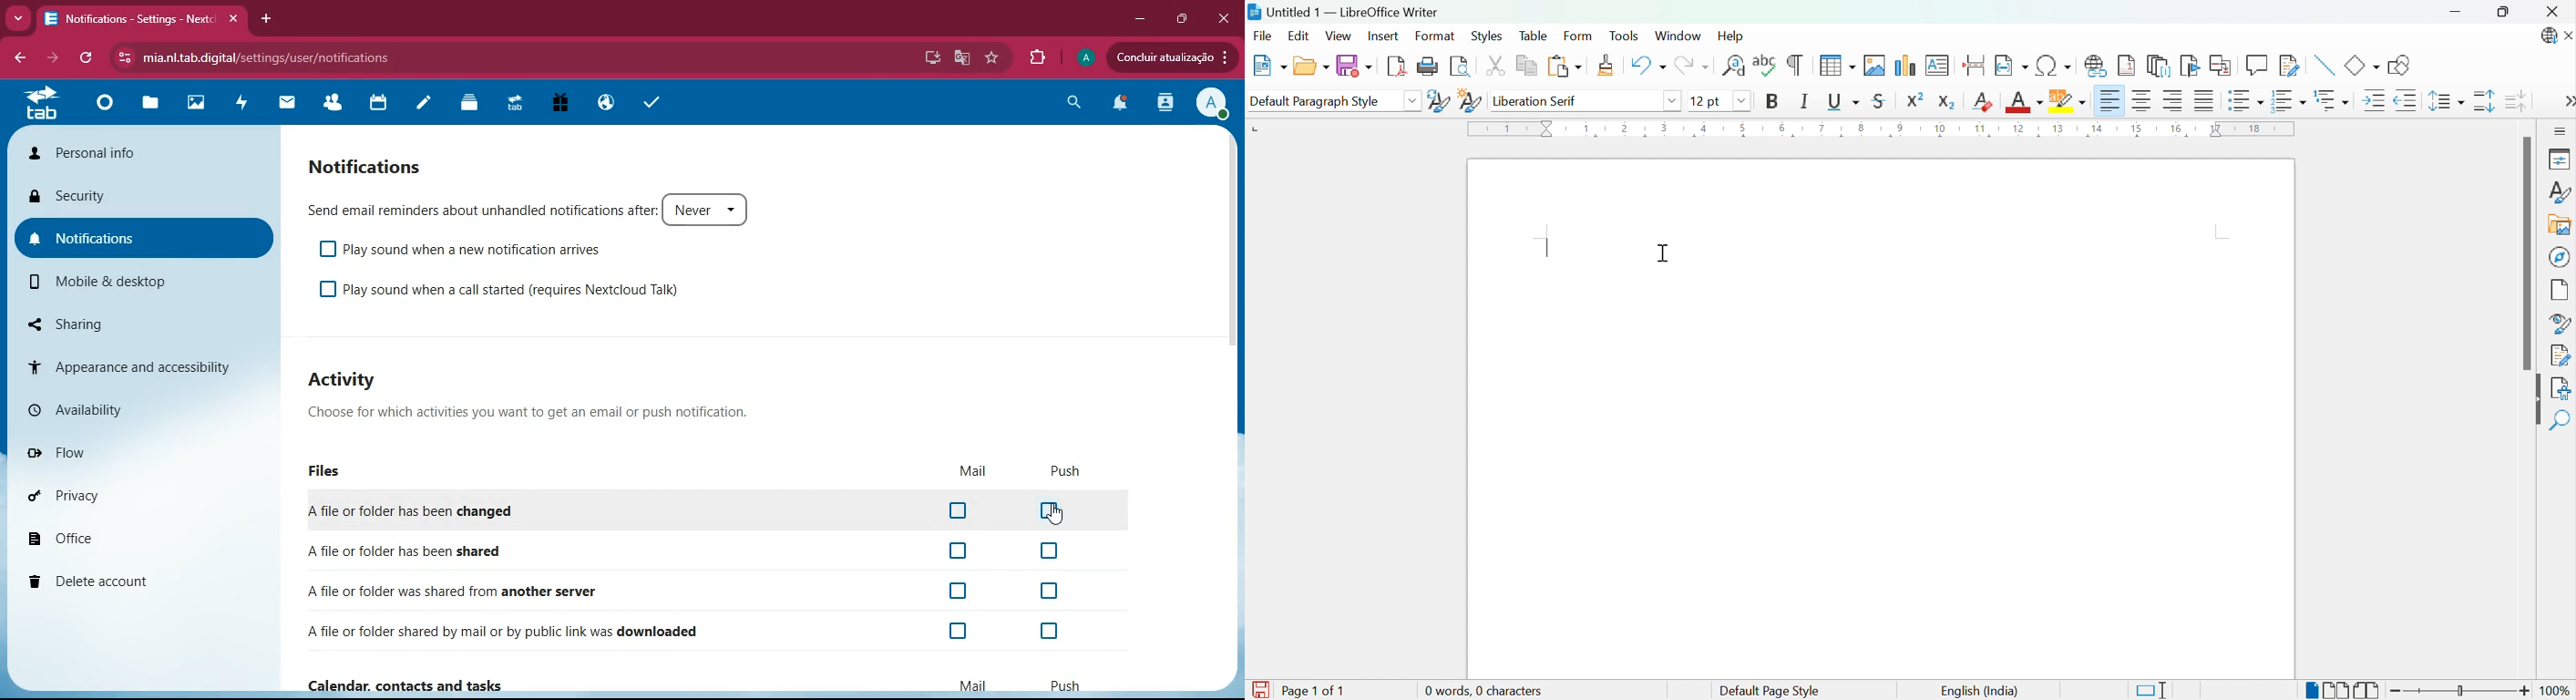 Image resolution: width=2576 pixels, height=700 pixels. Describe the element at coordinates (2245, 102) in the screenshot. I see `Toggle unordered list` at that location.